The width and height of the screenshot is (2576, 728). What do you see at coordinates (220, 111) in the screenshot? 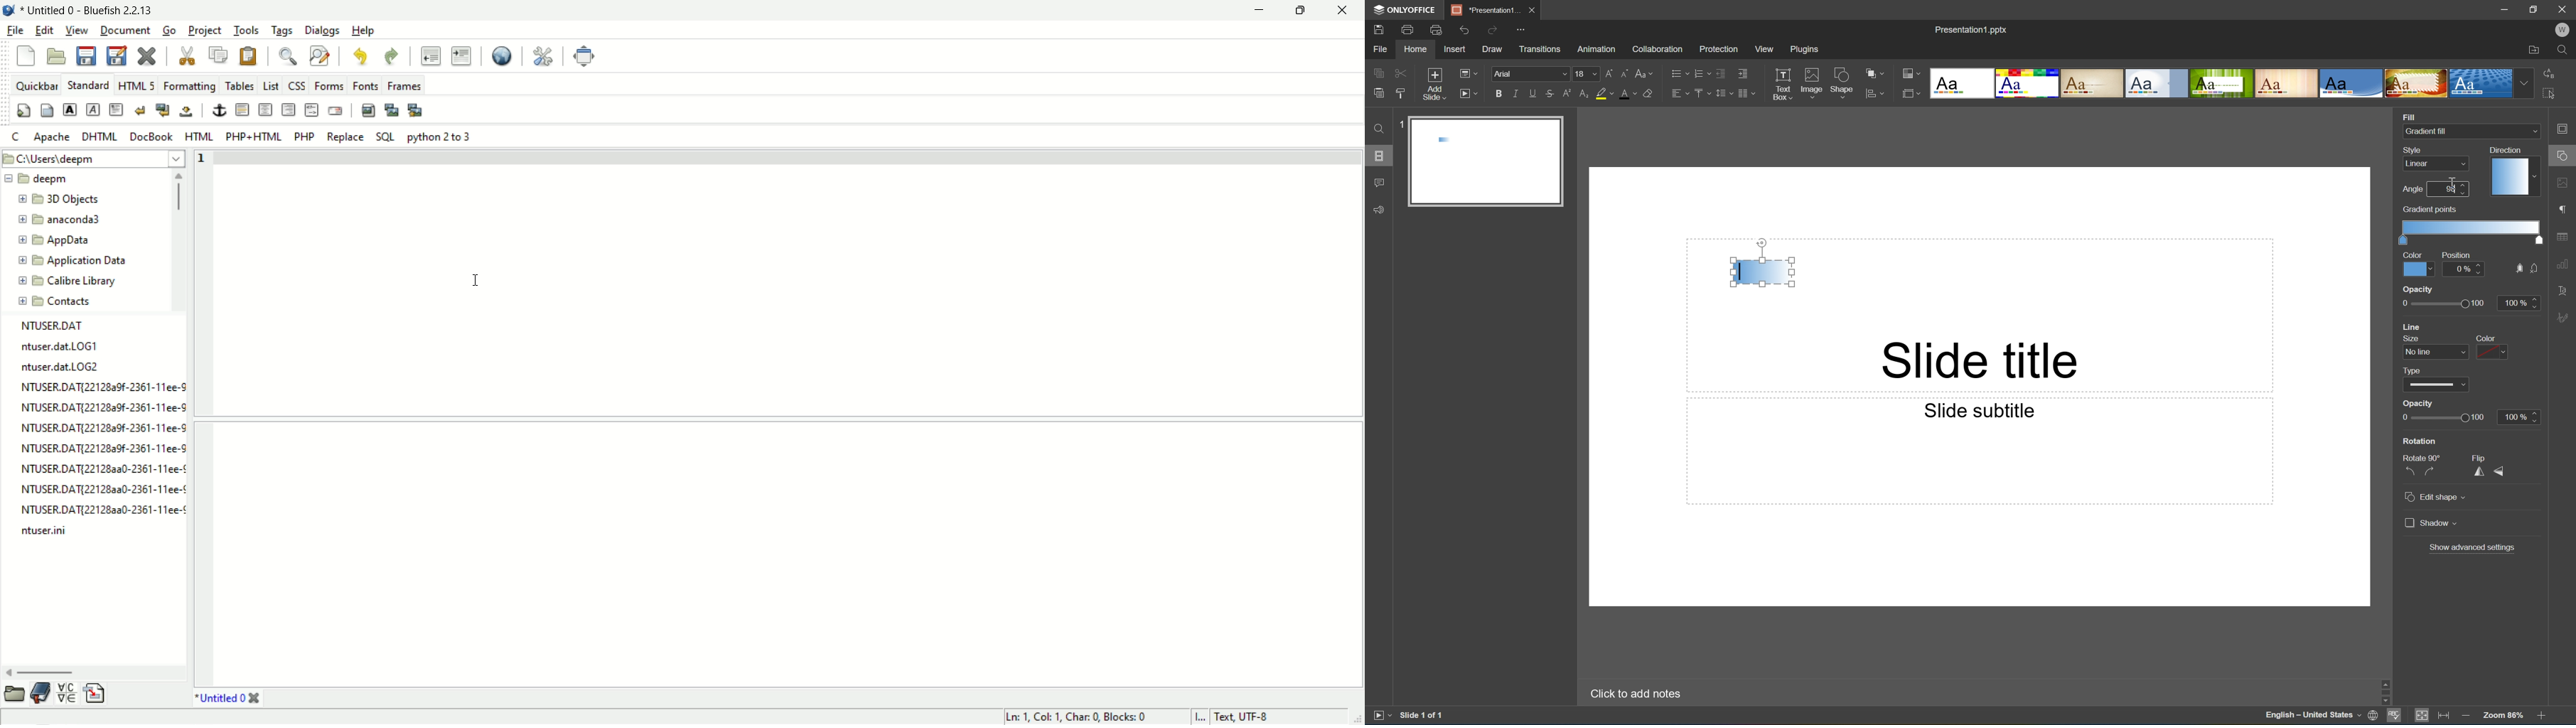
I see `anchor` at bounding box center [220, 111].